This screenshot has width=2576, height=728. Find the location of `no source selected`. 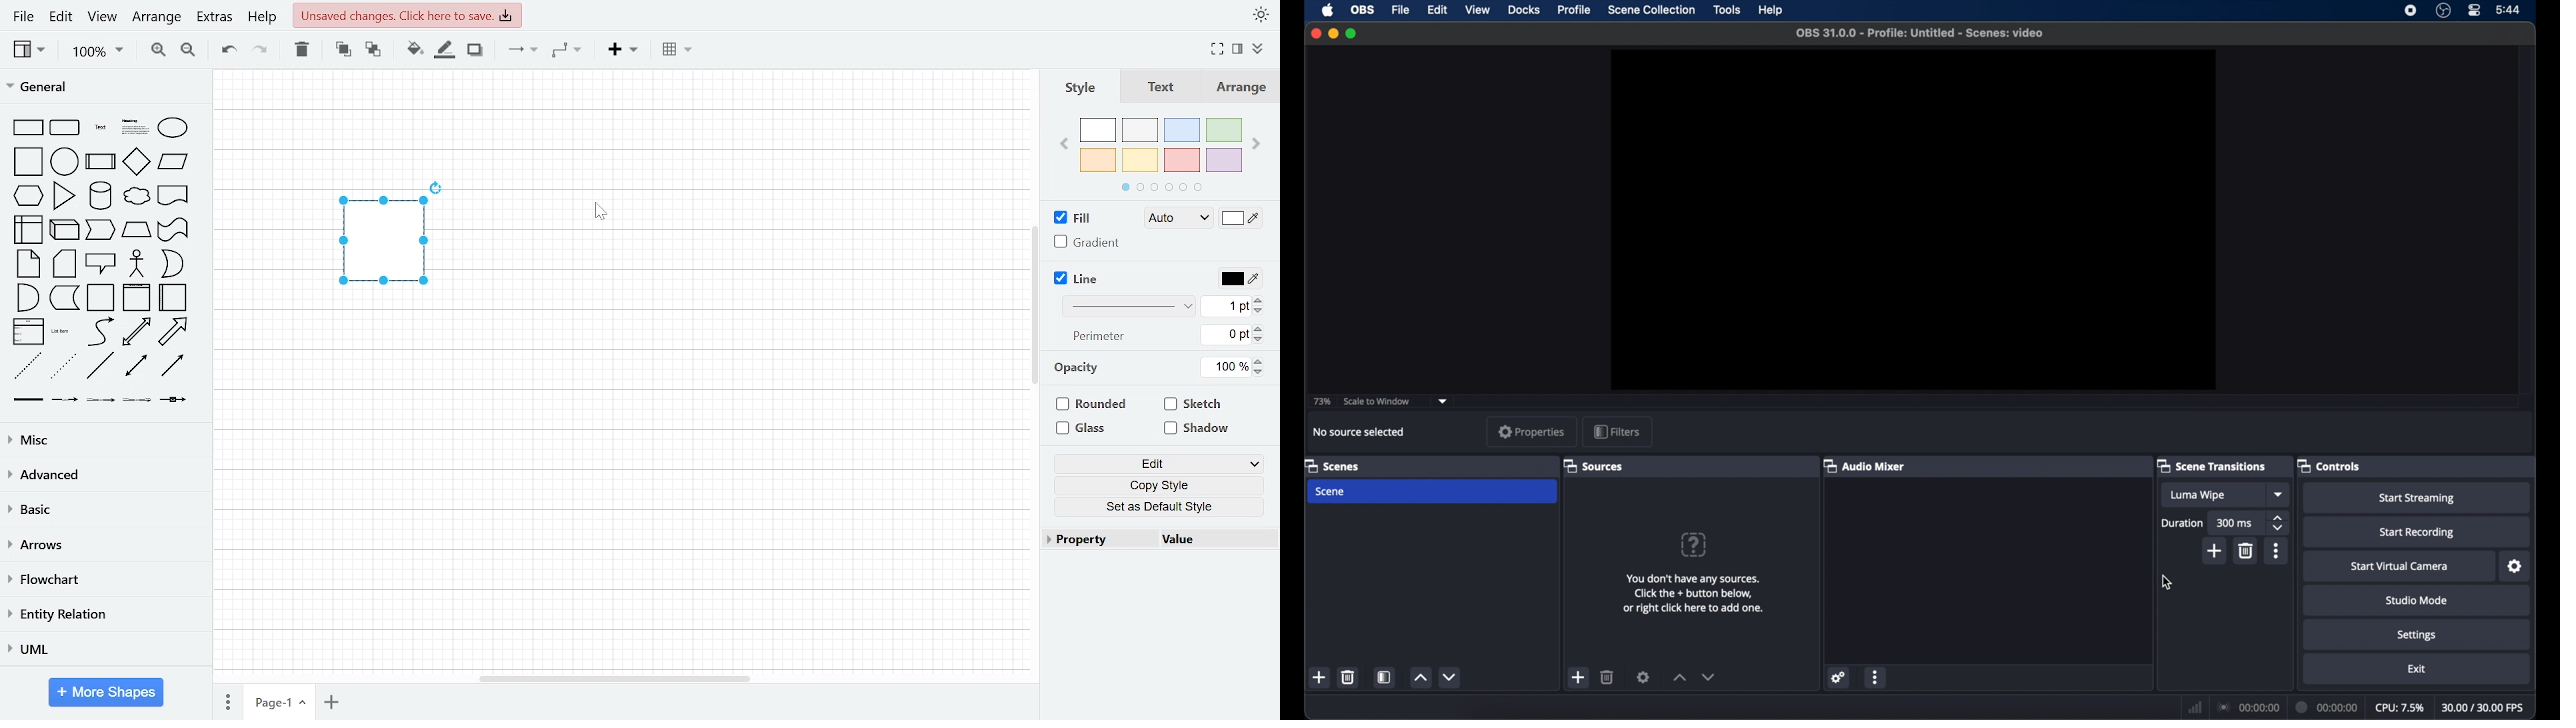

no source selected is located at coordinates (1359, 431).